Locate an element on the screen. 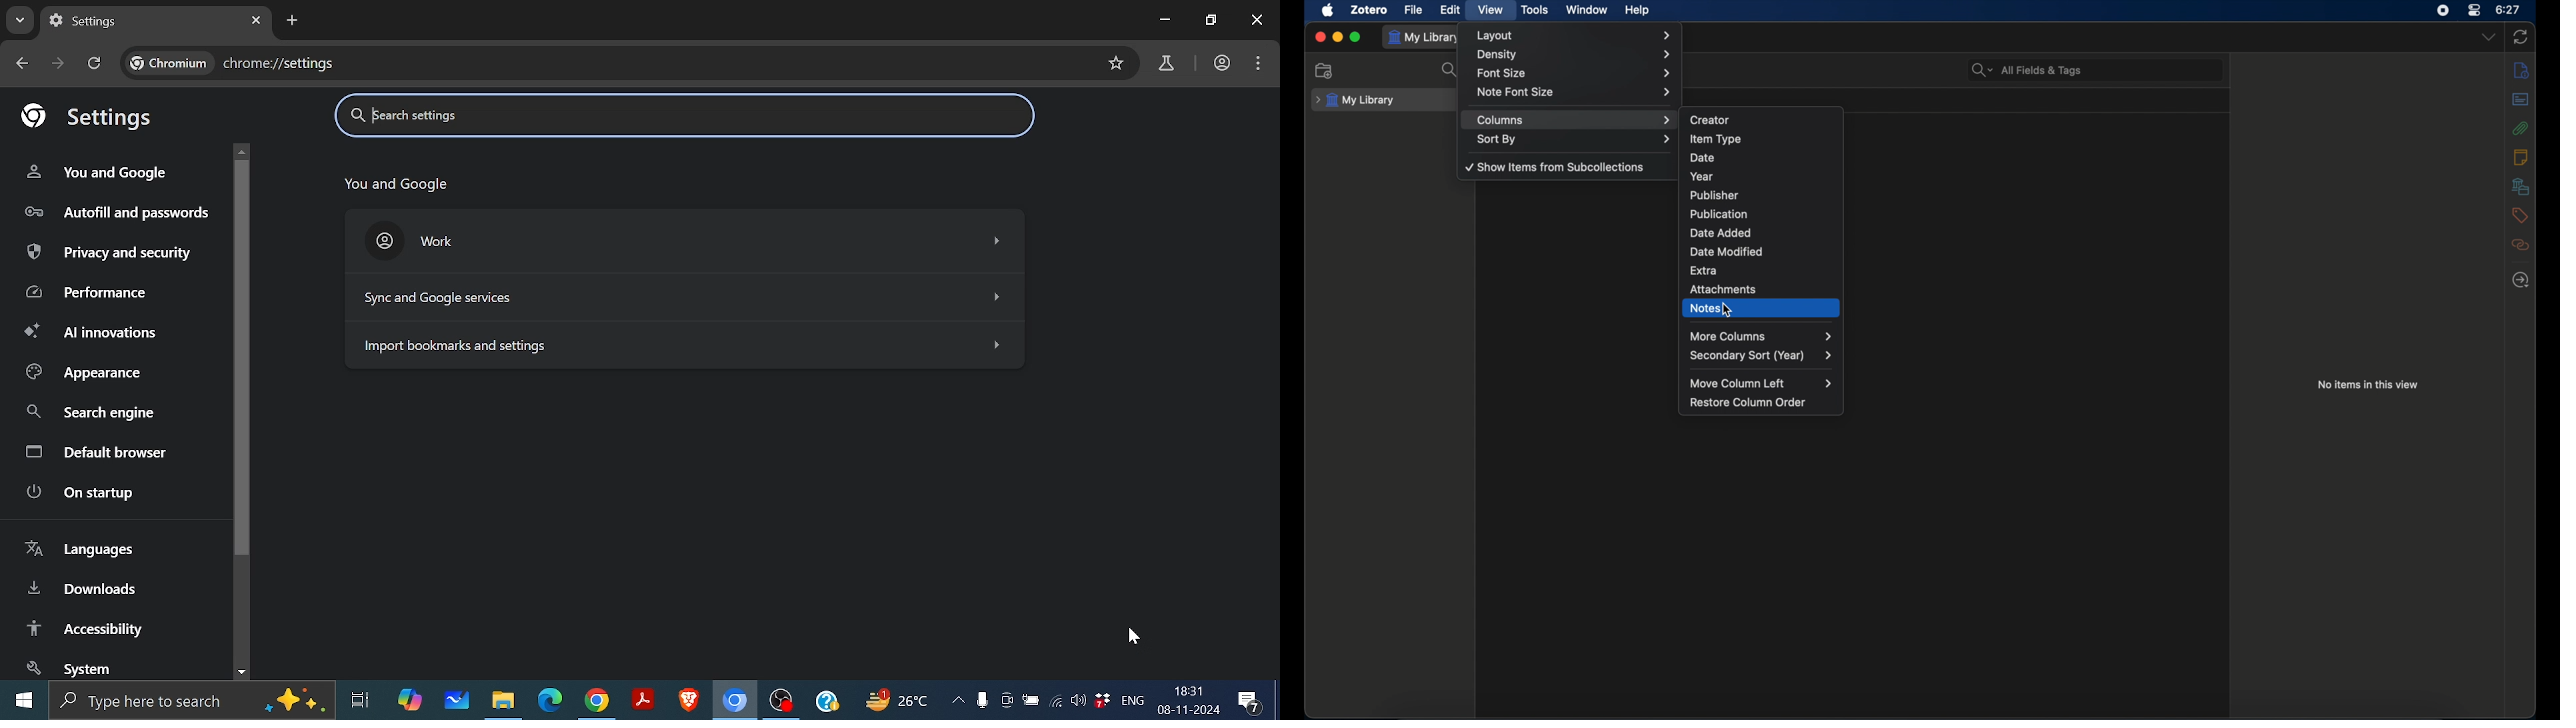 The width and height of the screenshot is (2576, 728). columns is located at coordinates (1573, 120).